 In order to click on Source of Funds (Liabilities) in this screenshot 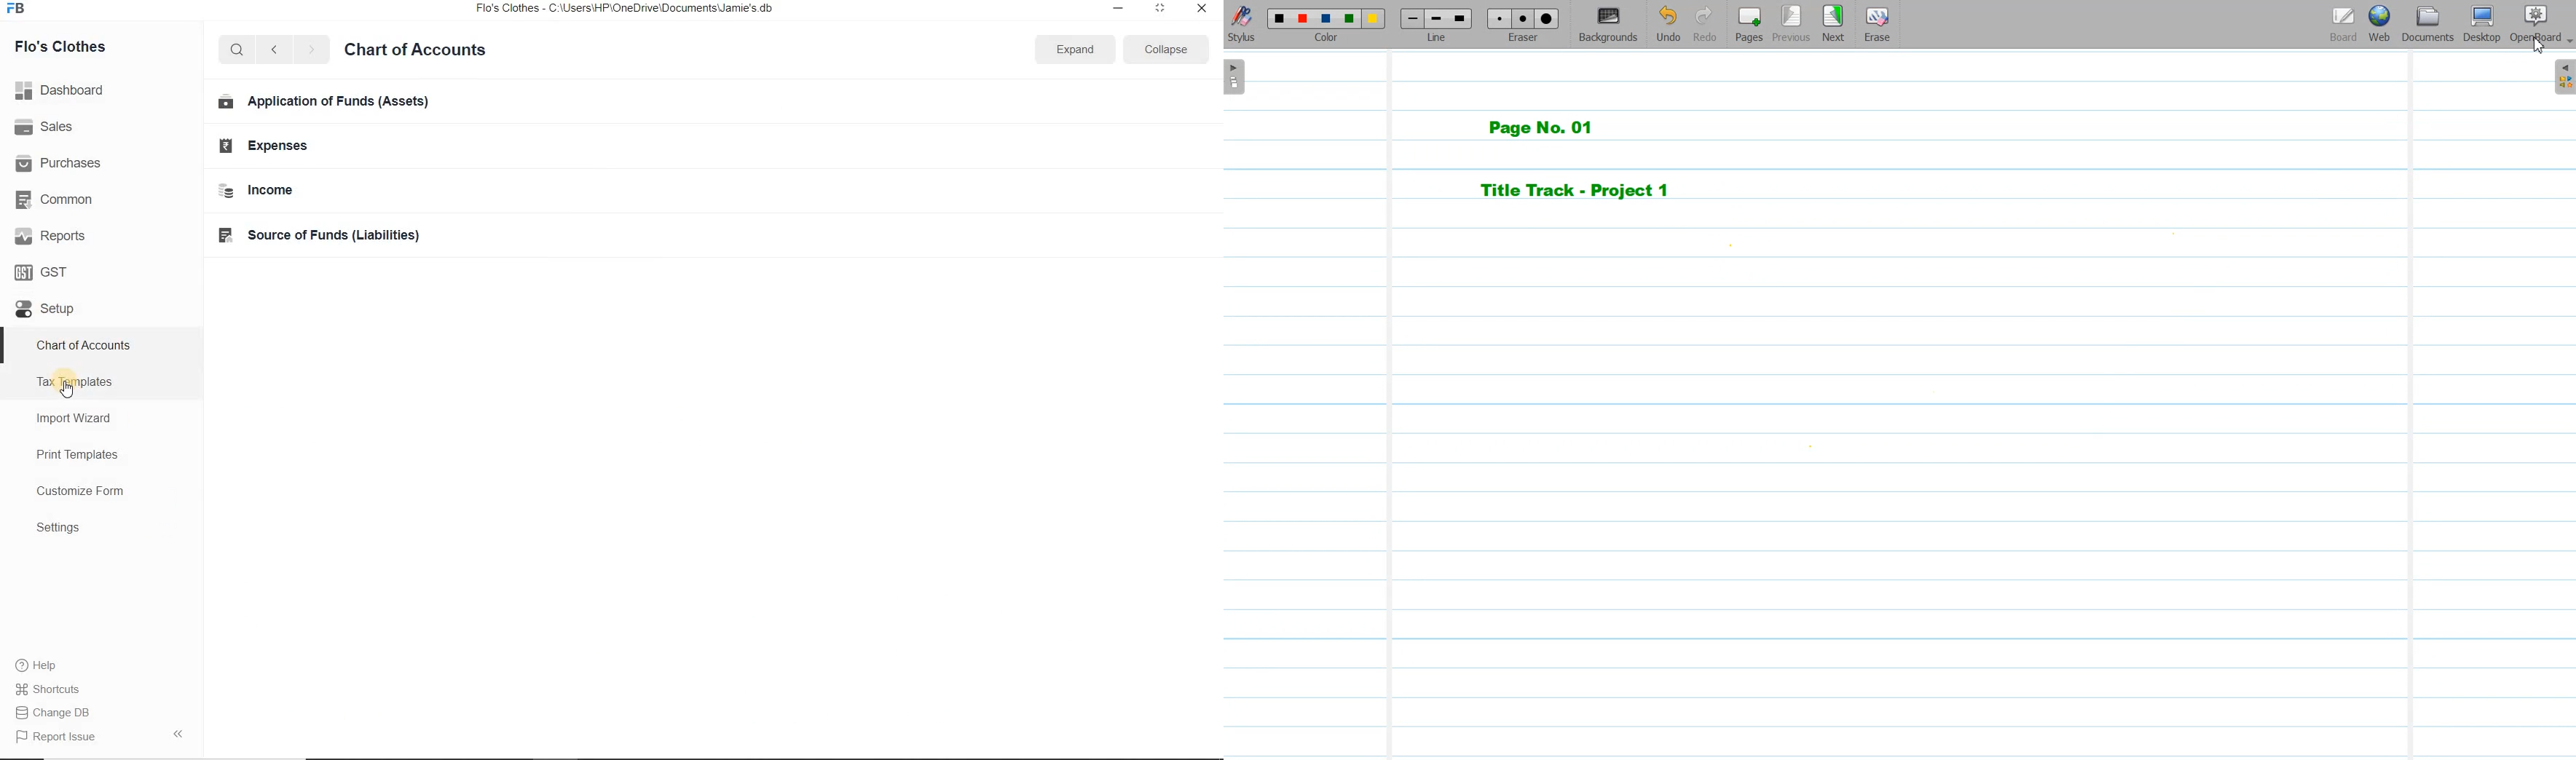, I will do `click(348, 234)`.